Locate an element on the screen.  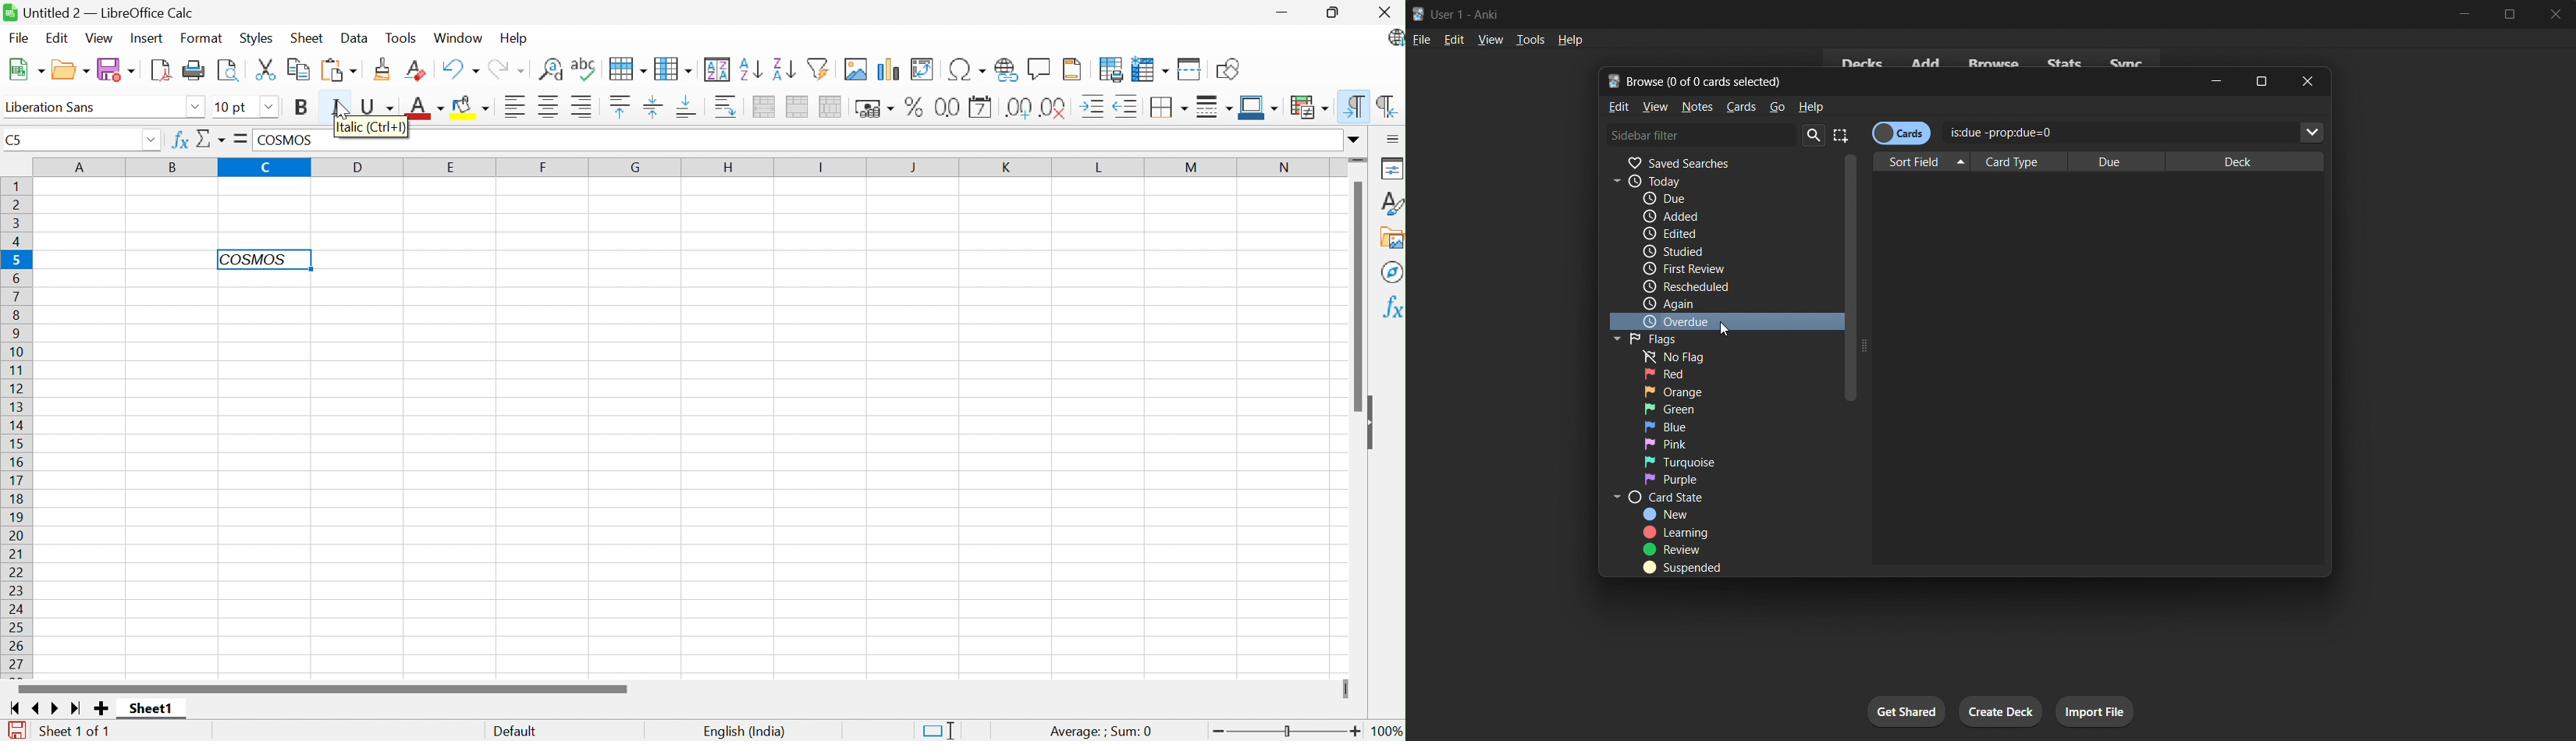
Conditional is located at coordinates (1310, 105).